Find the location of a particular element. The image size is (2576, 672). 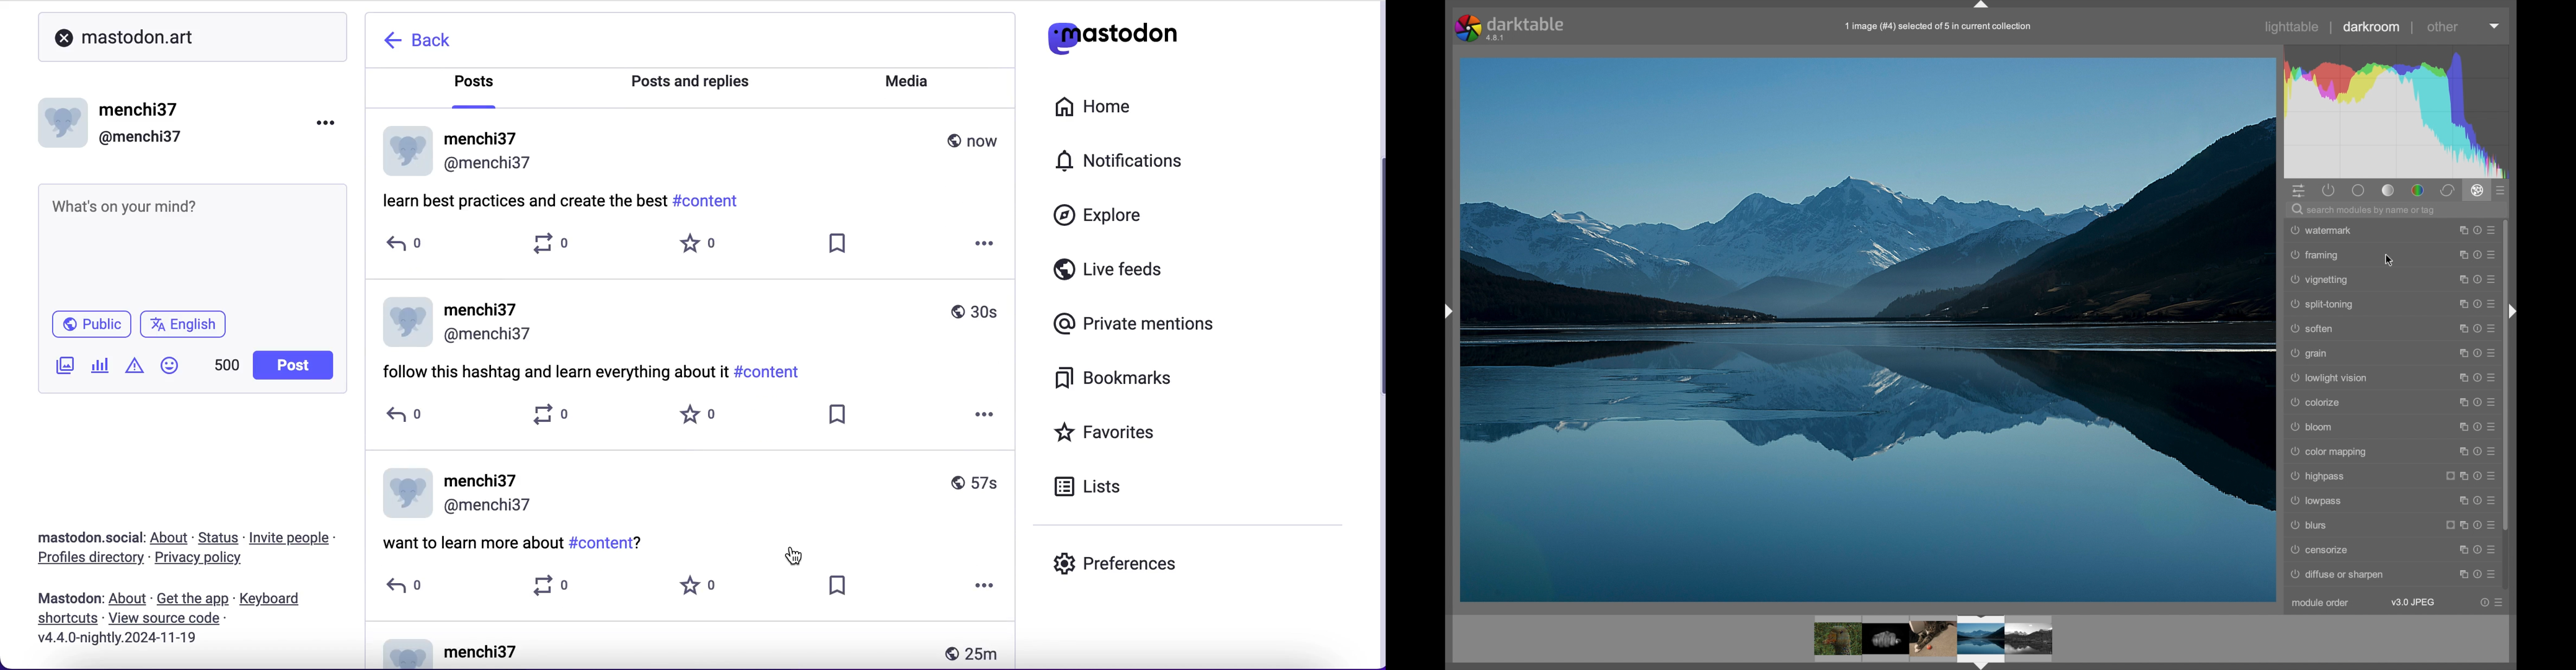

posts is located at coordinates (477, 85).